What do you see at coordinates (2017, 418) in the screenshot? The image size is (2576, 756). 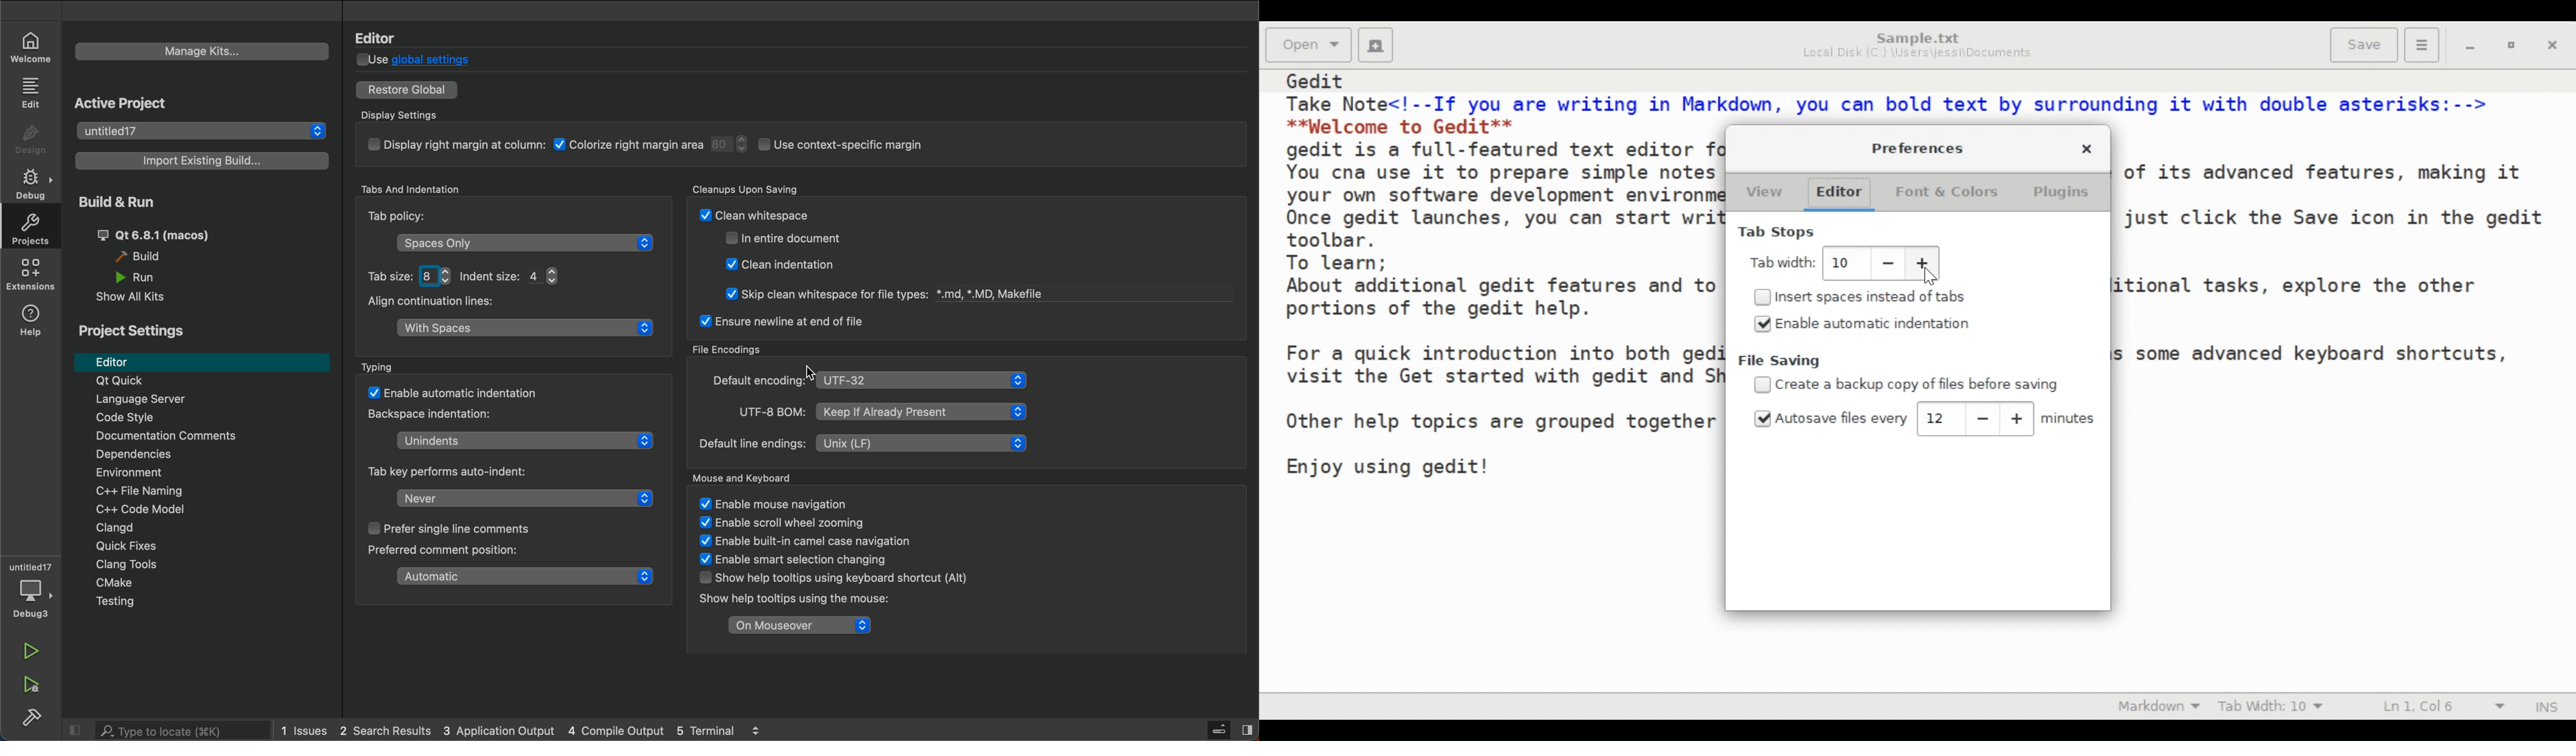 I see `increase` at bounding box center [2017, 418].